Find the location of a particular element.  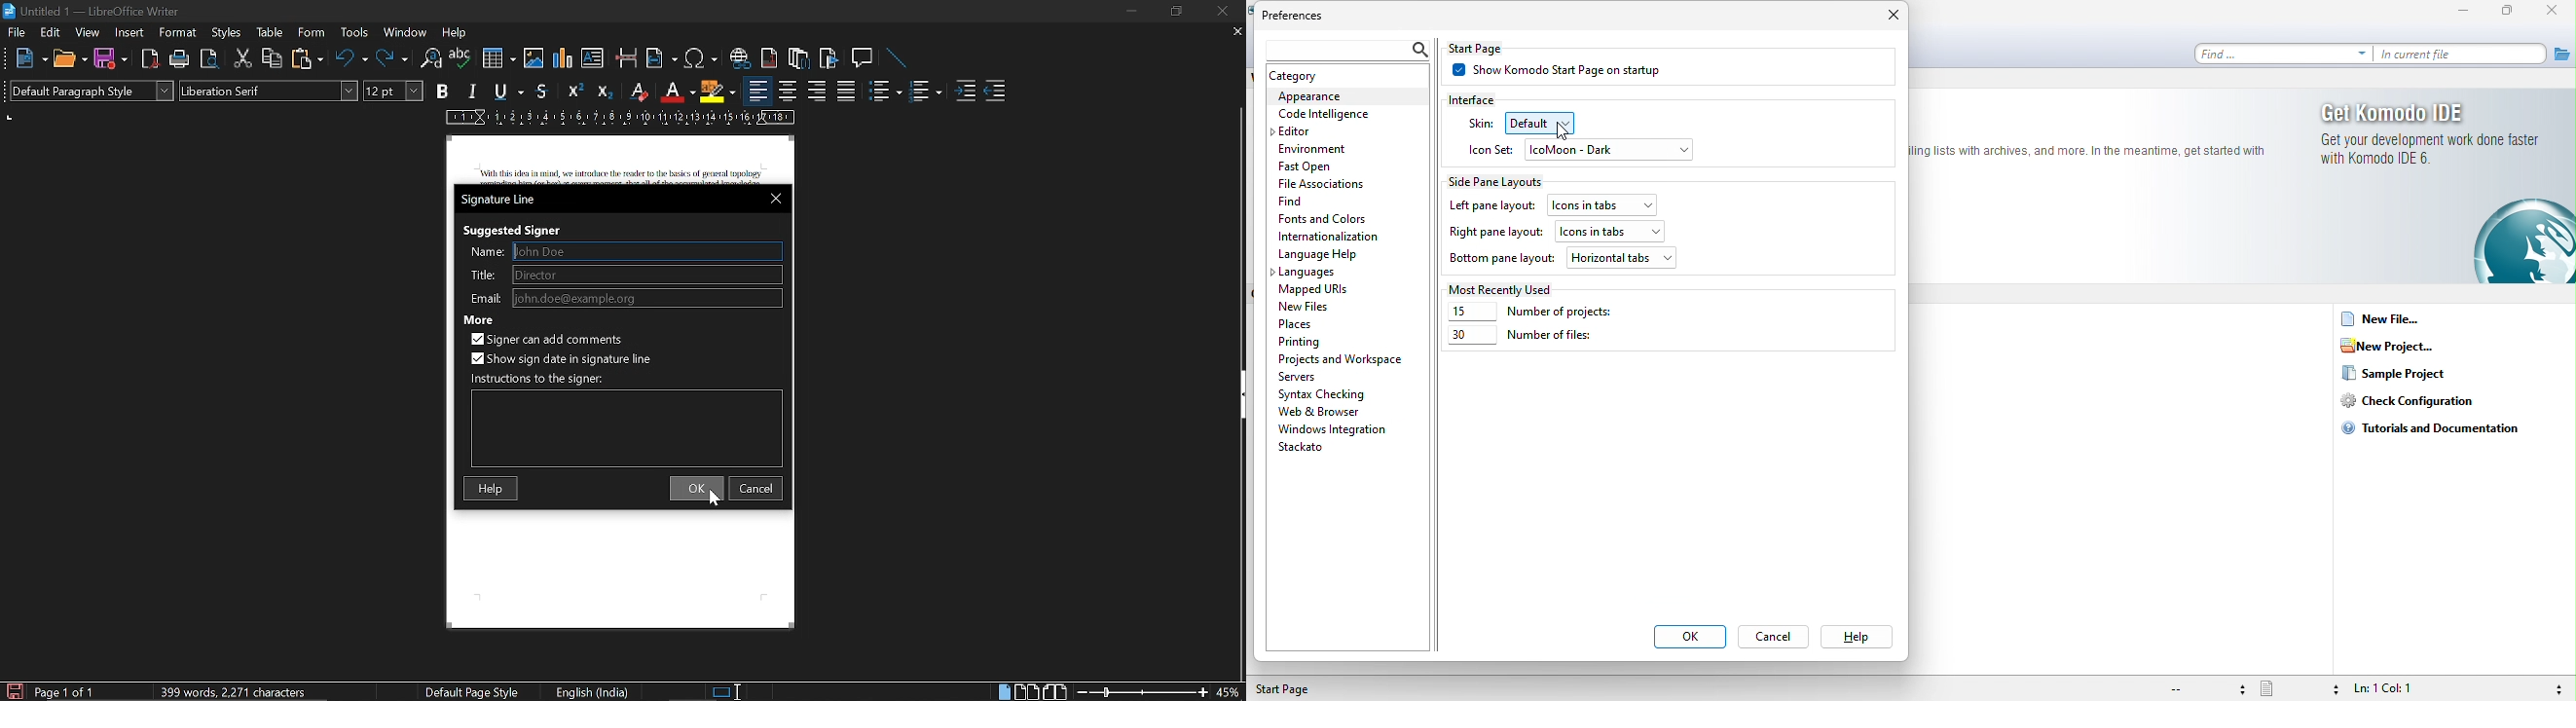

 page 1 of 1 is located at coordinates (73, 691).